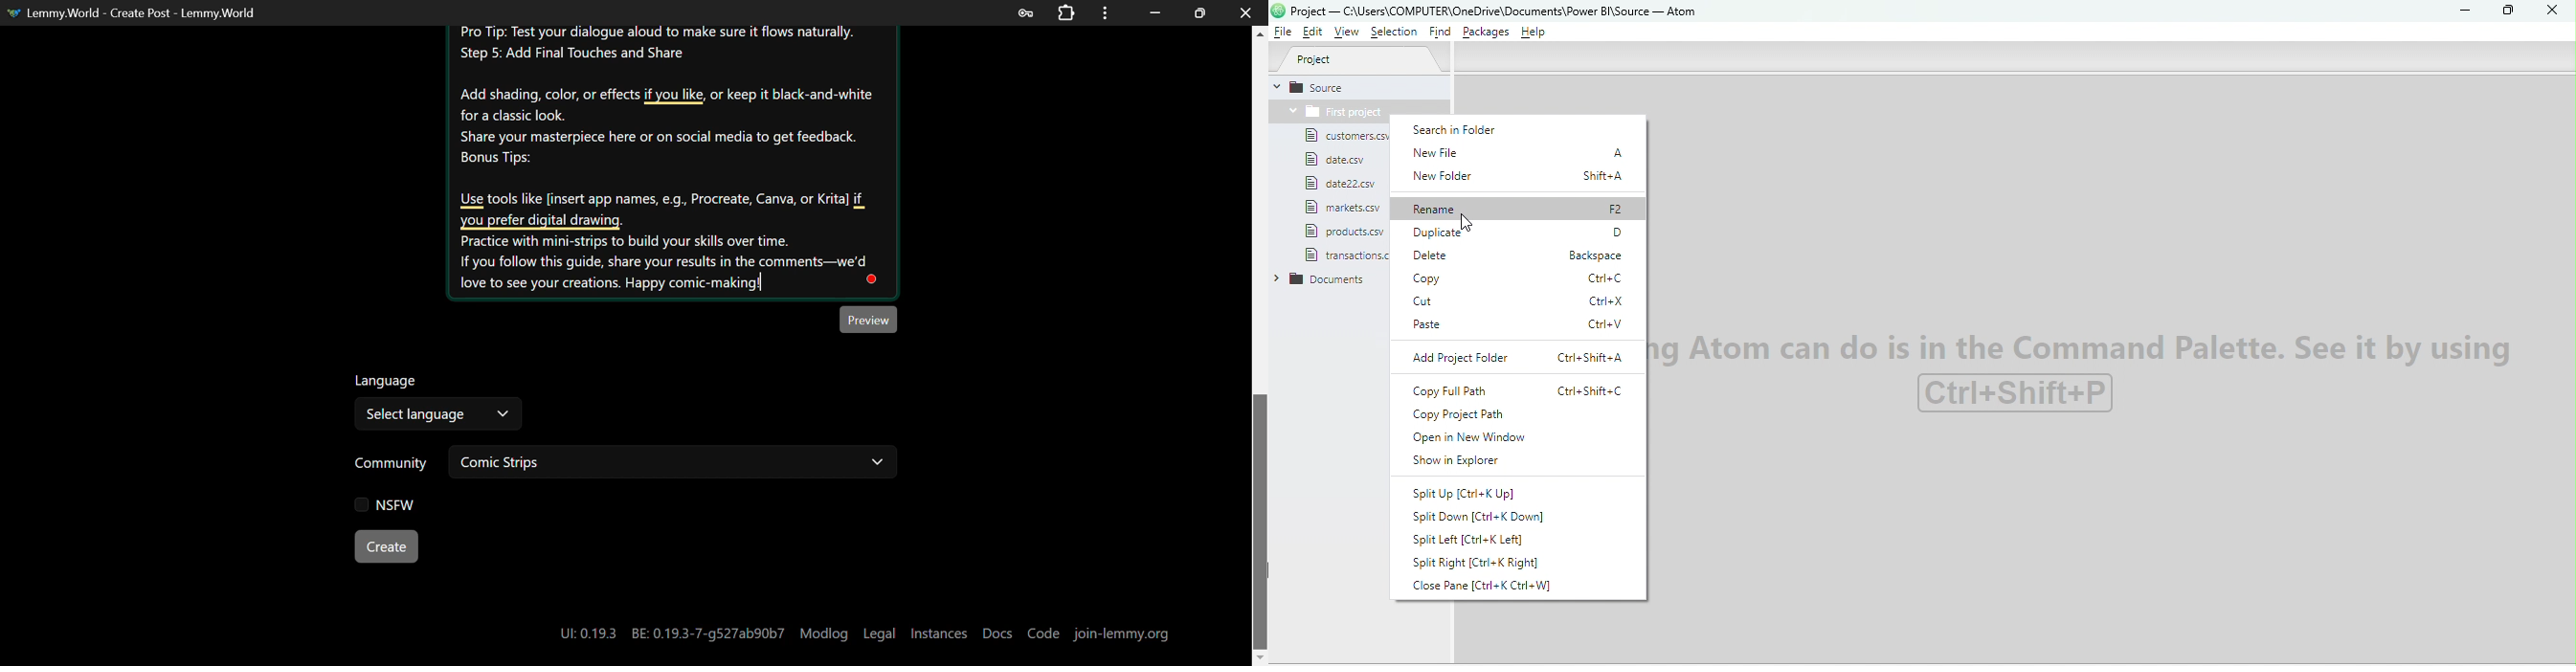  Describe the element at coordinates (1110, 12) in the screenshot. I see `Menu` at that location.